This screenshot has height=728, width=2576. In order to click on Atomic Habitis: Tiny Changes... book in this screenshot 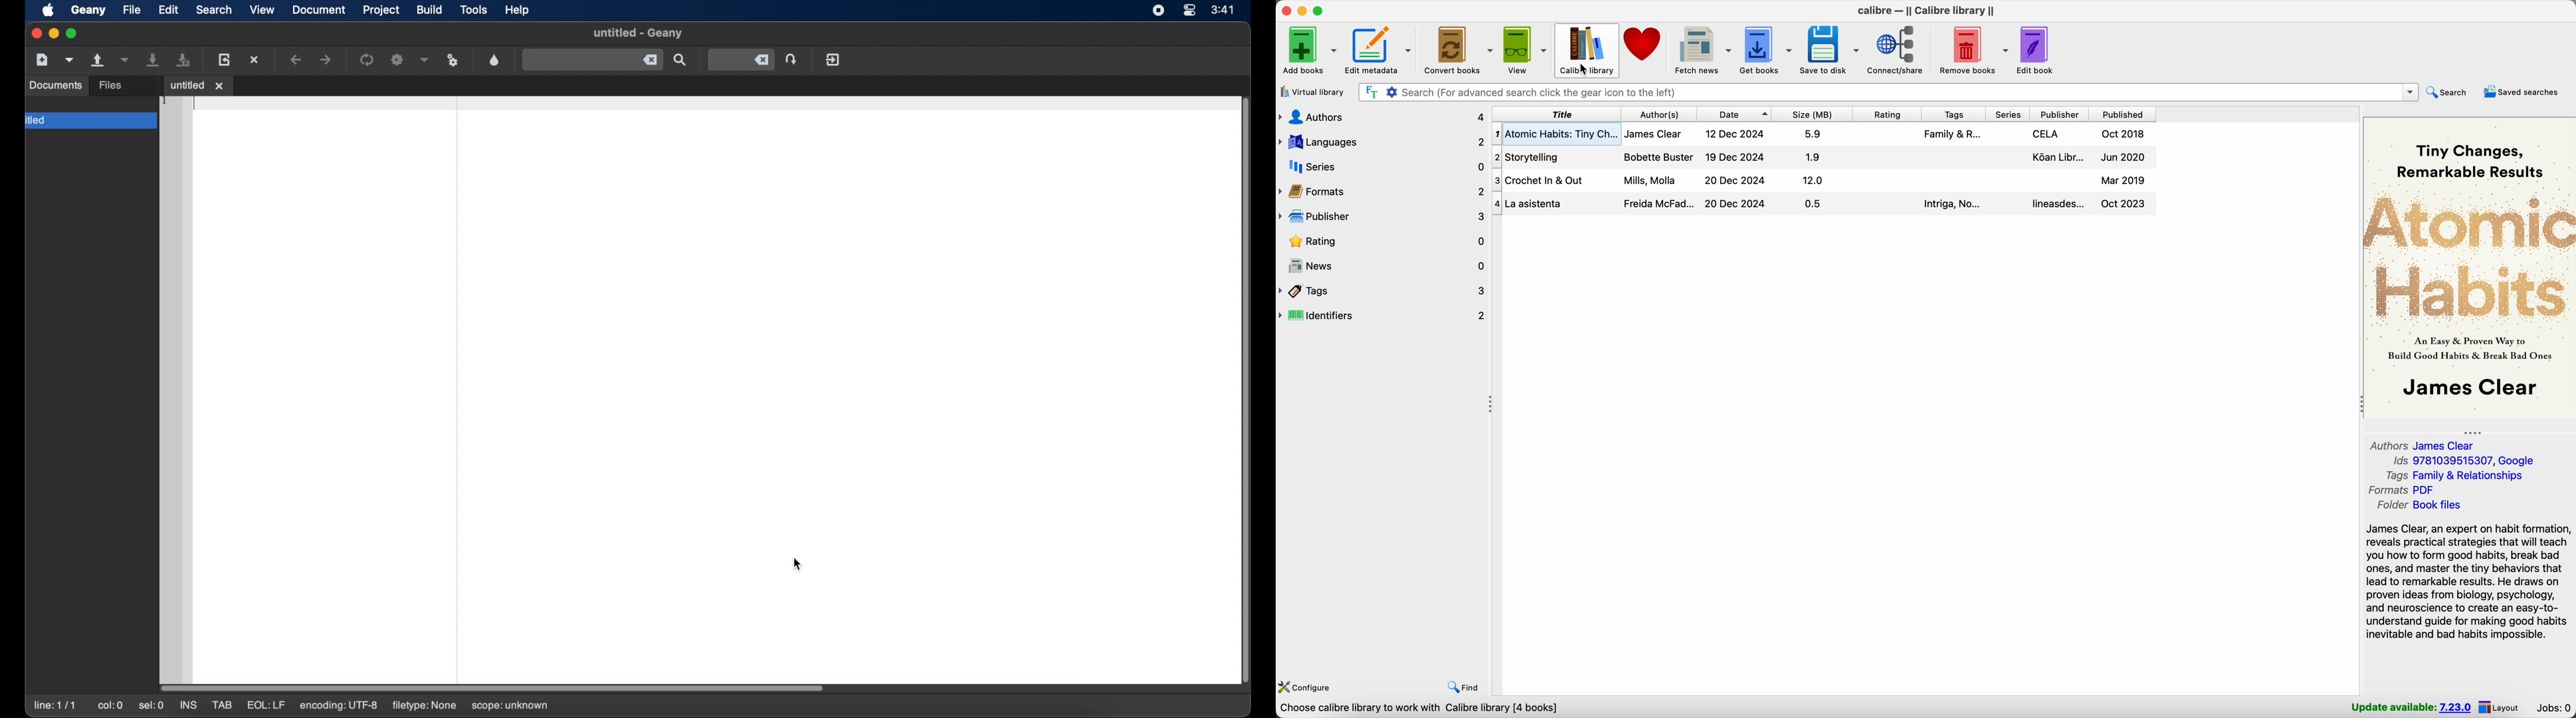, I will do `click(1825, 134)`.